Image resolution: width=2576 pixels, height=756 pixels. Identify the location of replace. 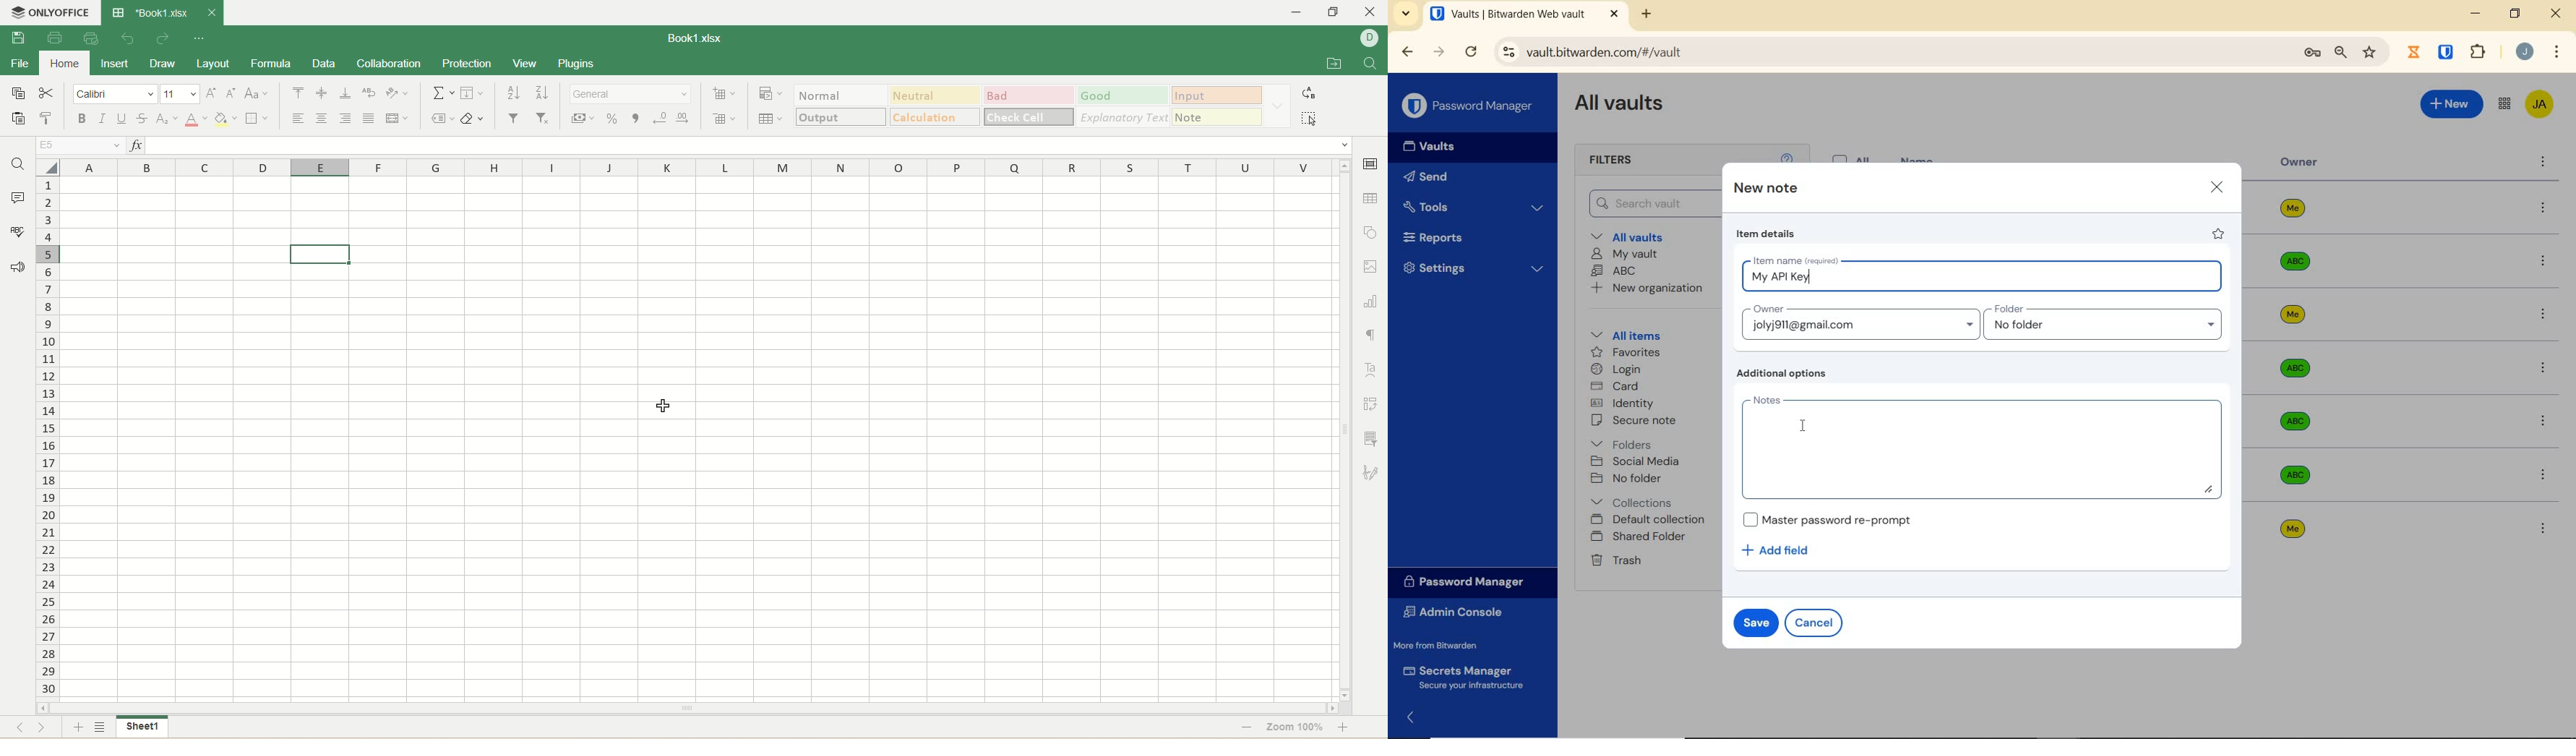
(1313, 95).